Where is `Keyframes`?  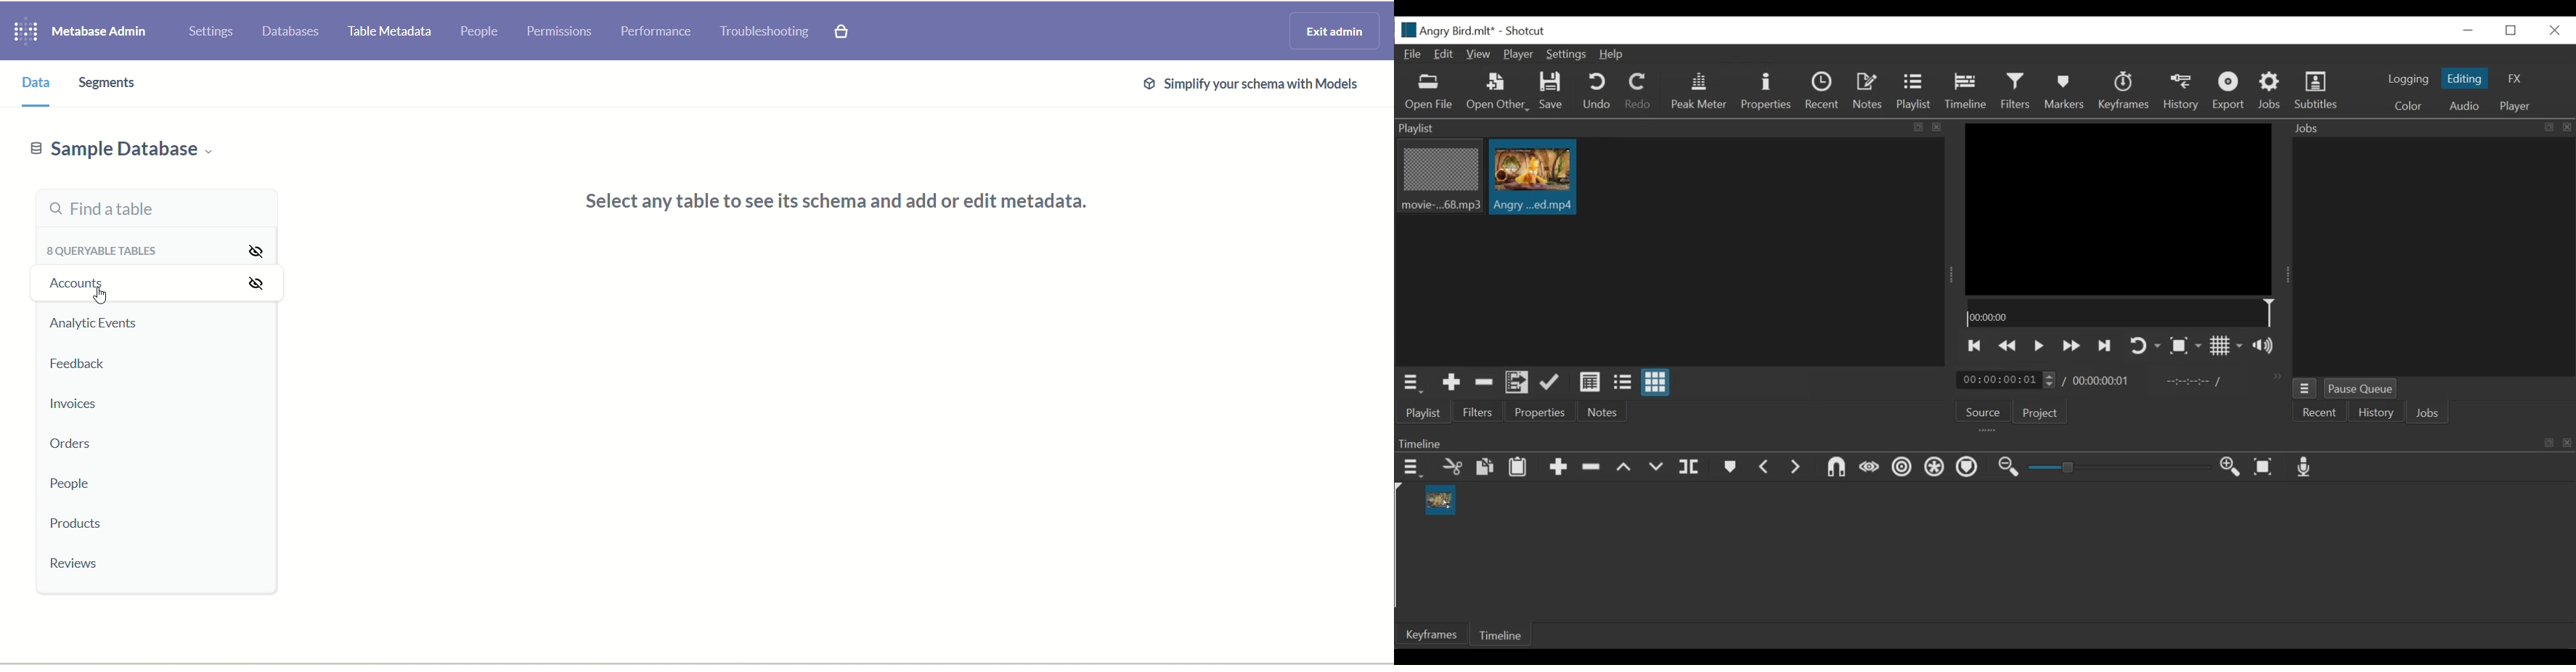
Keyframes is located at coordinates (2124, 92).